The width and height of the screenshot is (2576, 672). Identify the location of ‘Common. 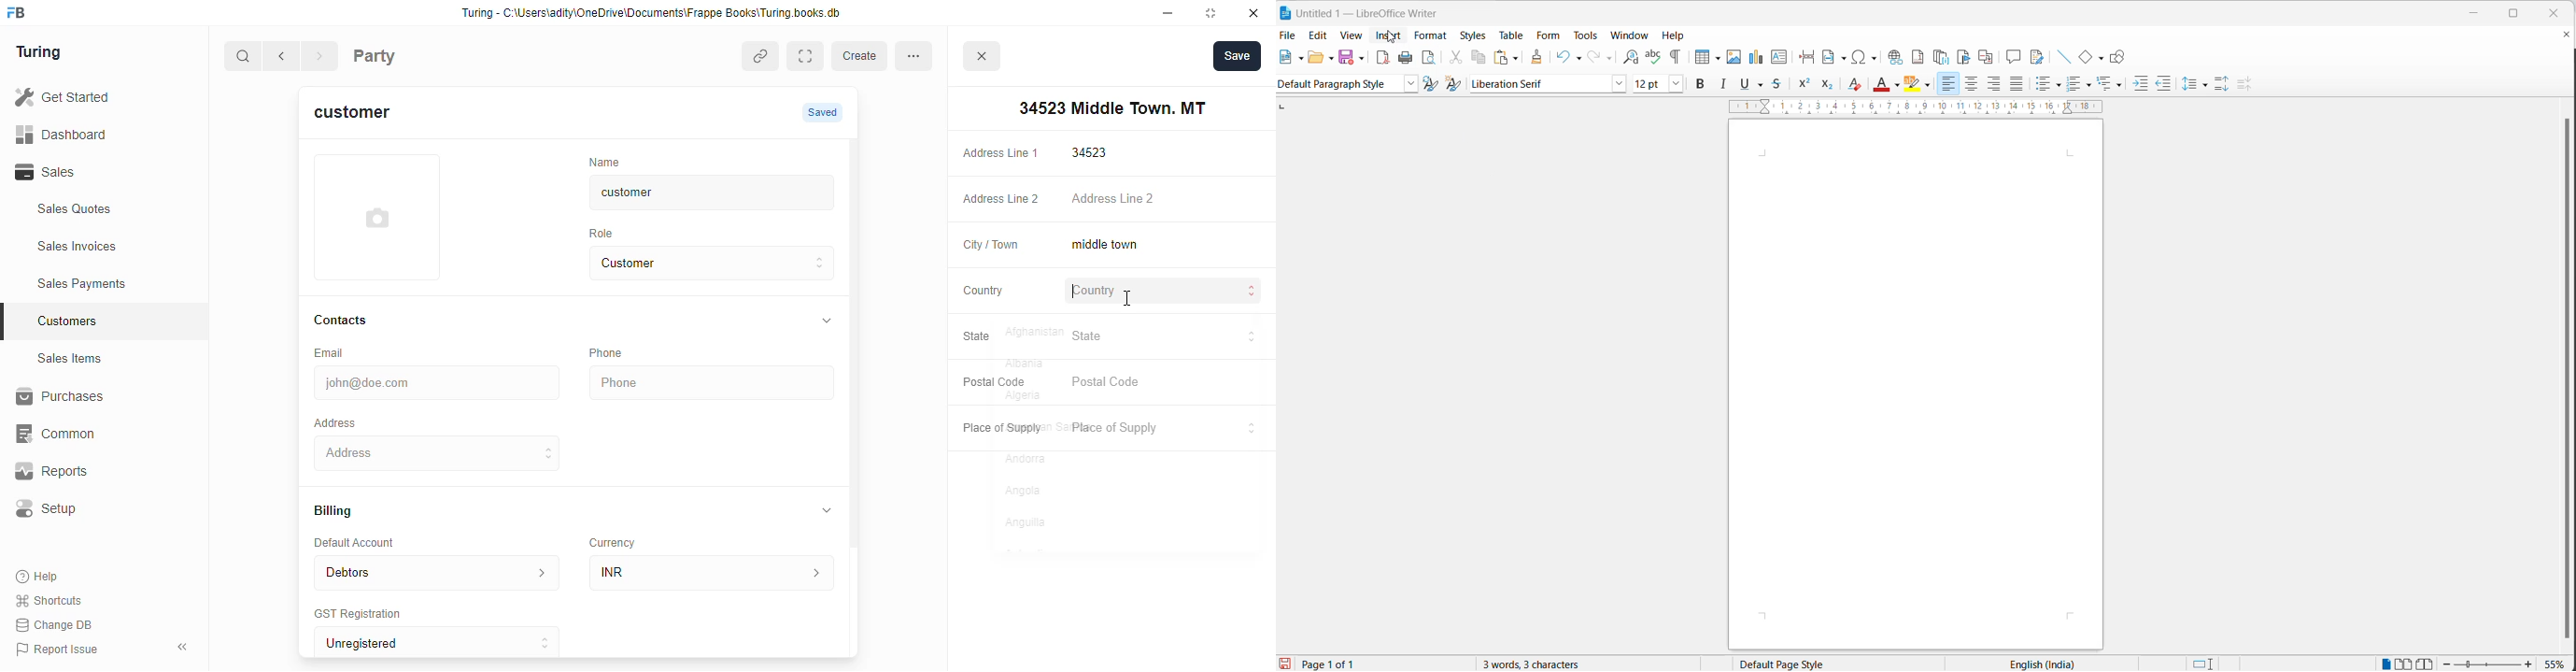
(93, 434).